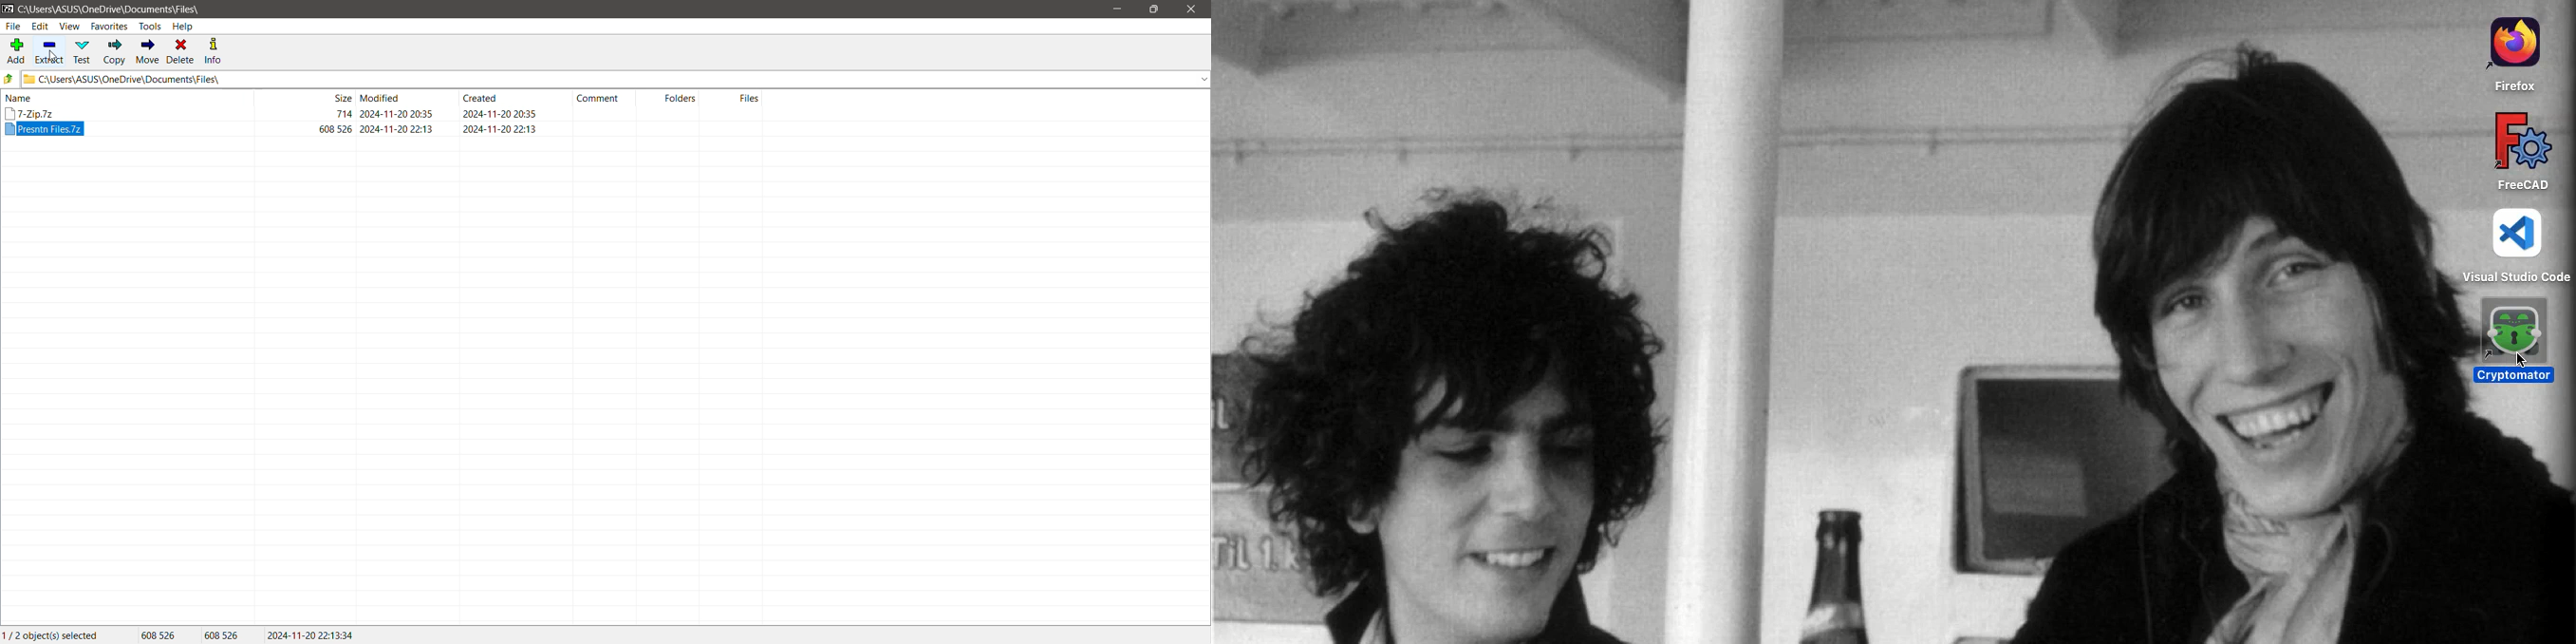 The height and width of the screenshot is (644, 2576). Describe the element at coordinates (19, 98) in the screenshot. I see `name` at that location.